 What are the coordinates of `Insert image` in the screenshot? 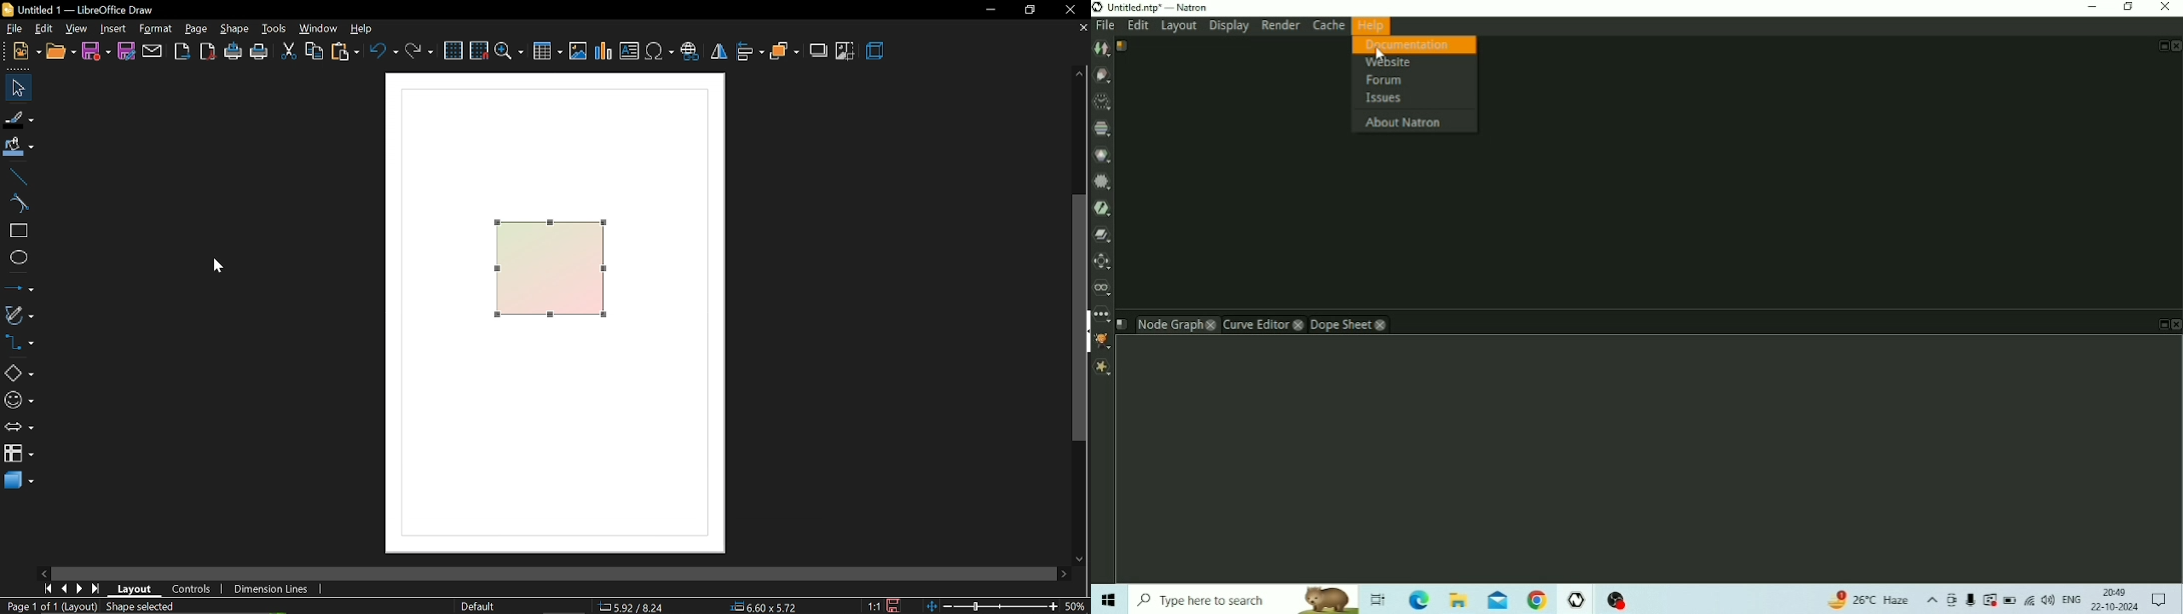 It's located at (578, 51).